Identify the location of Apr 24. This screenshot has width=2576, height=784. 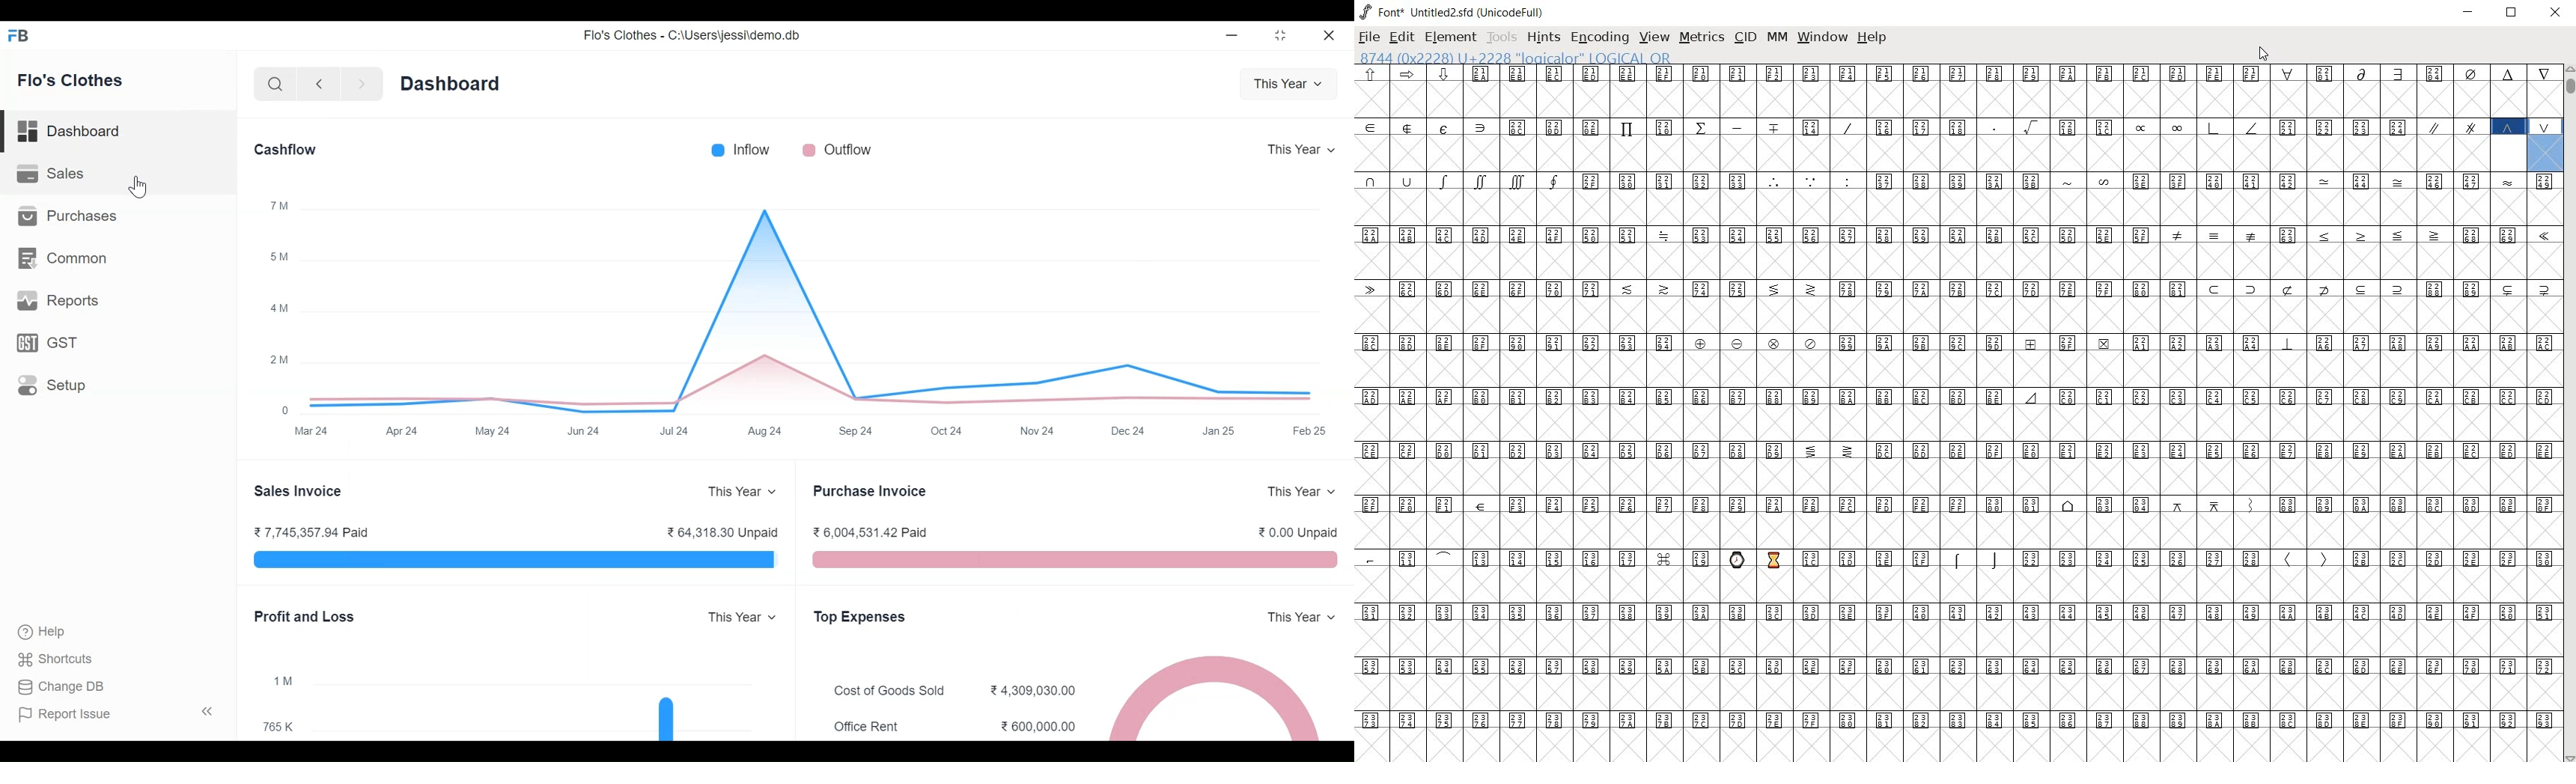
(404, 430).